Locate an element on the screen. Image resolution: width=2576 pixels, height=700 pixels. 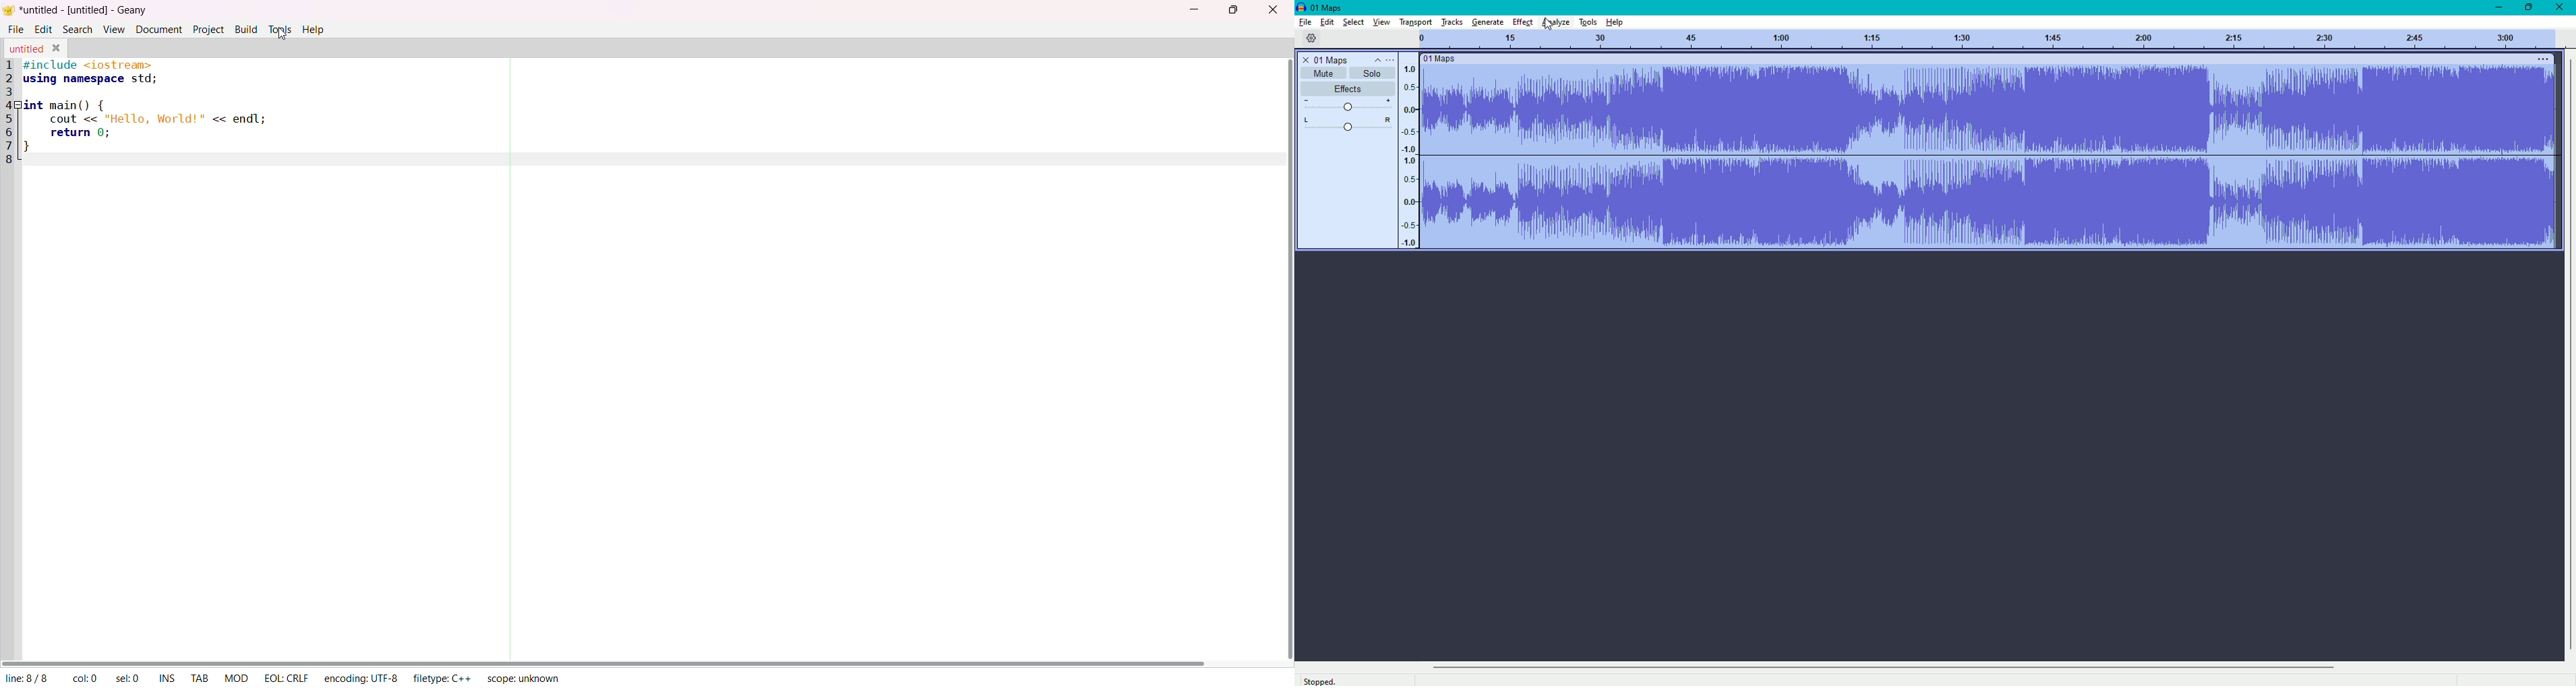
Help is located at coordinates (1612, 21).